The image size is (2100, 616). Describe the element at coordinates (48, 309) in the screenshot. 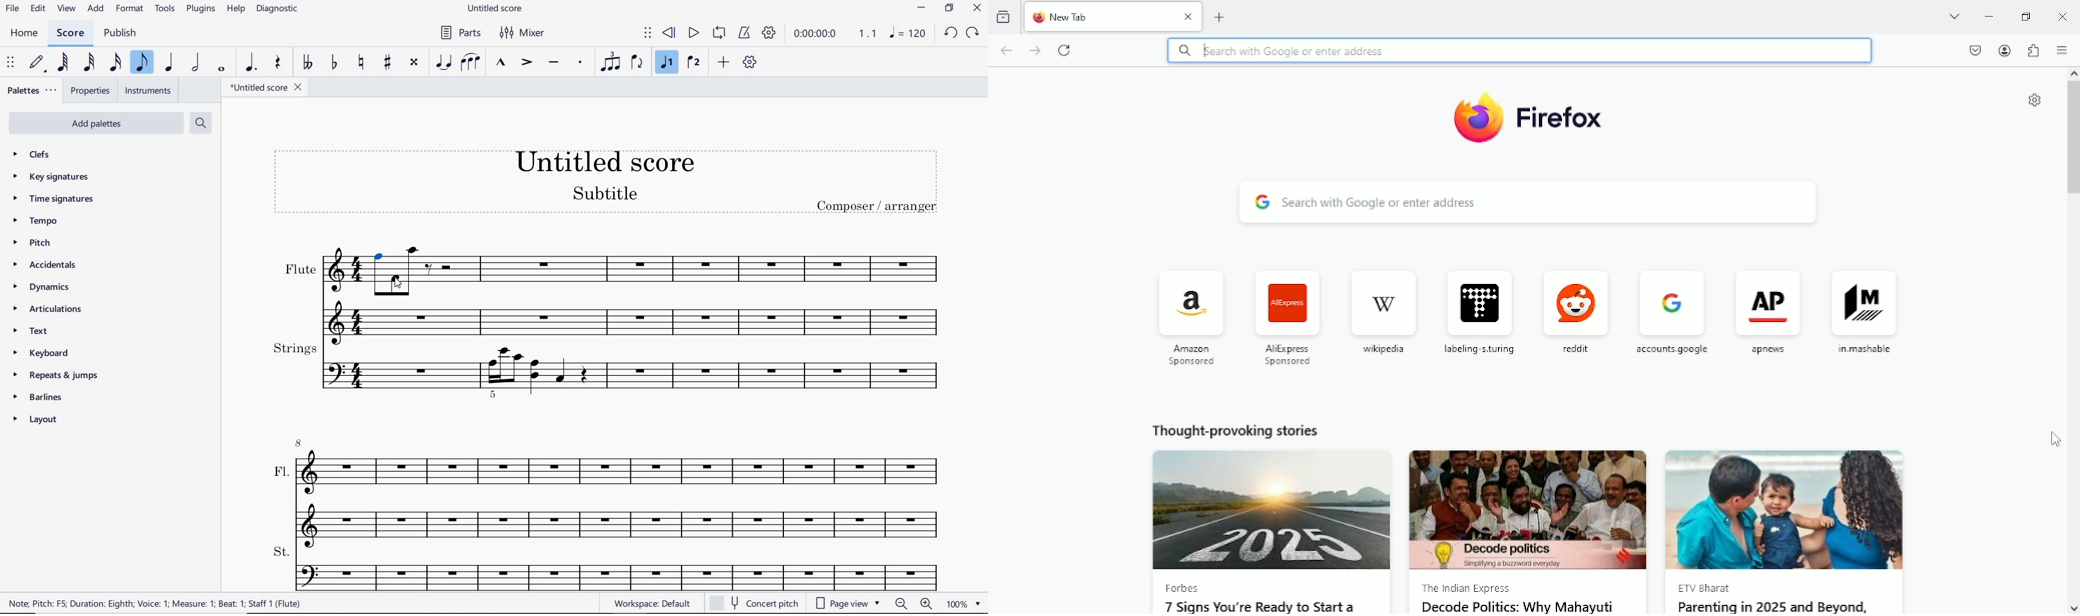

I see `articulations` at that location.